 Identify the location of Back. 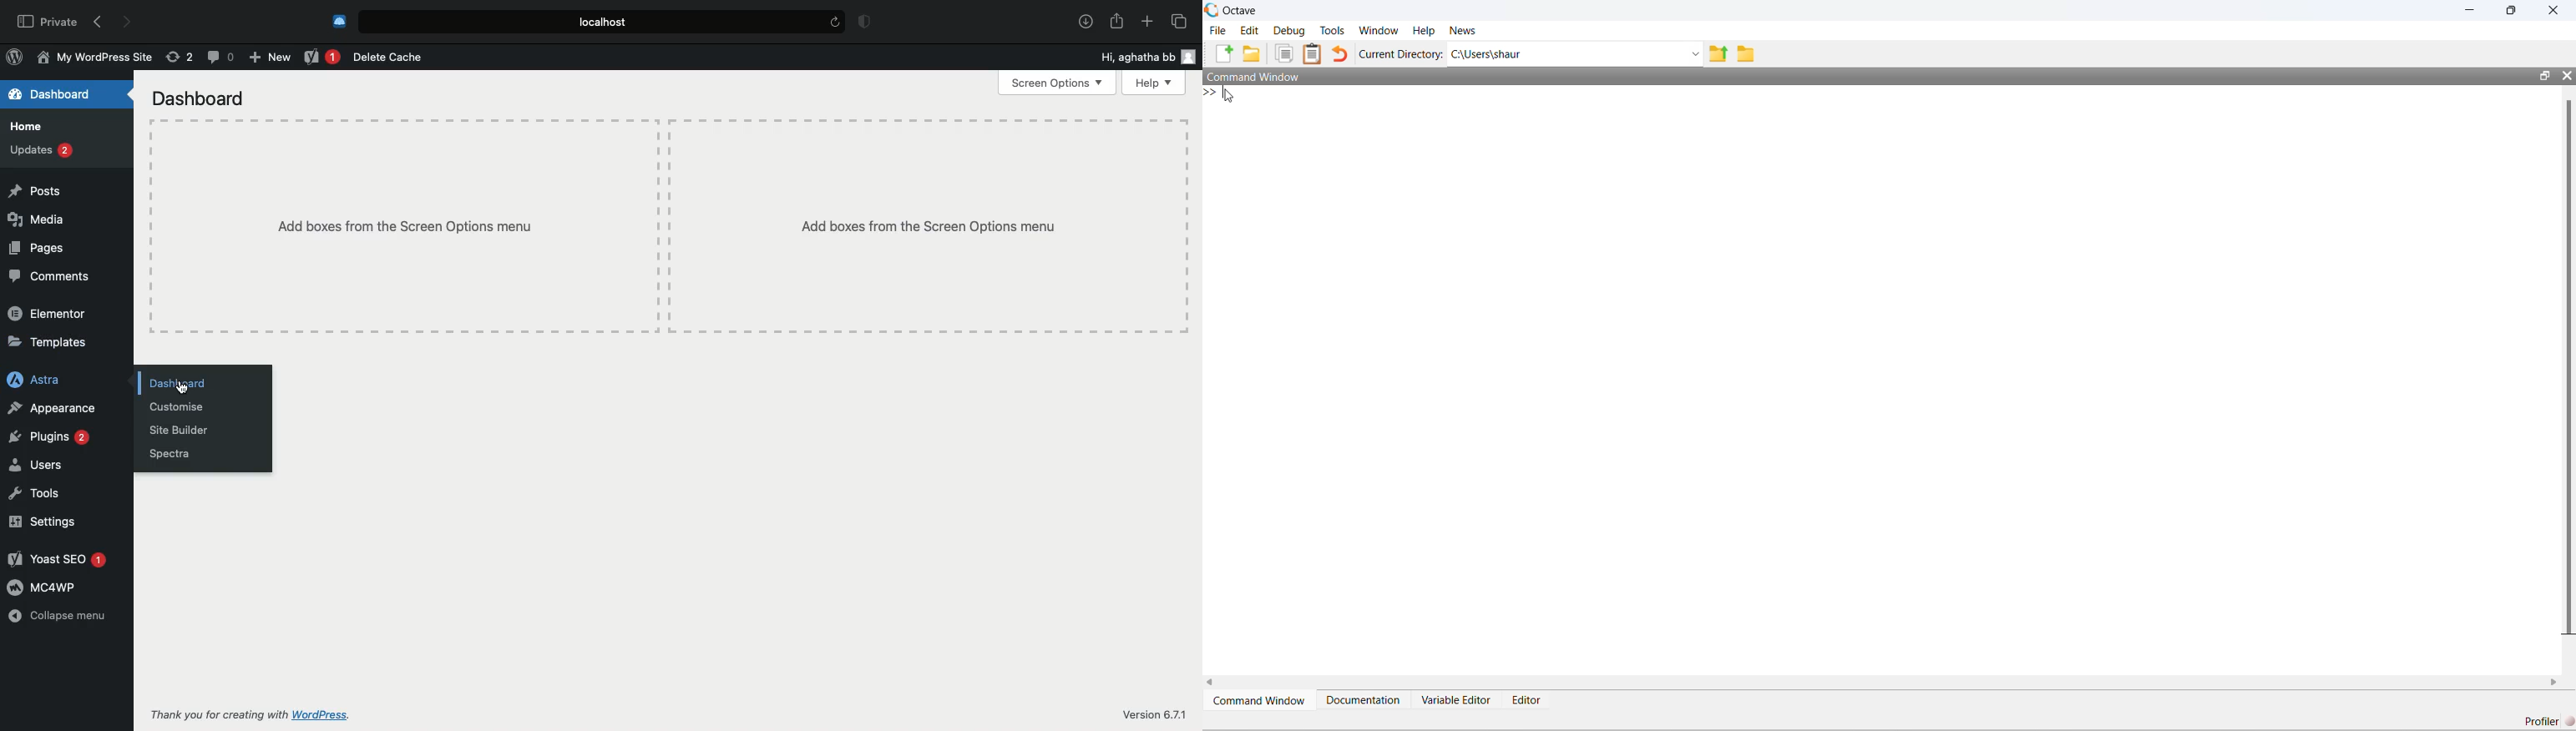
(101, 23).